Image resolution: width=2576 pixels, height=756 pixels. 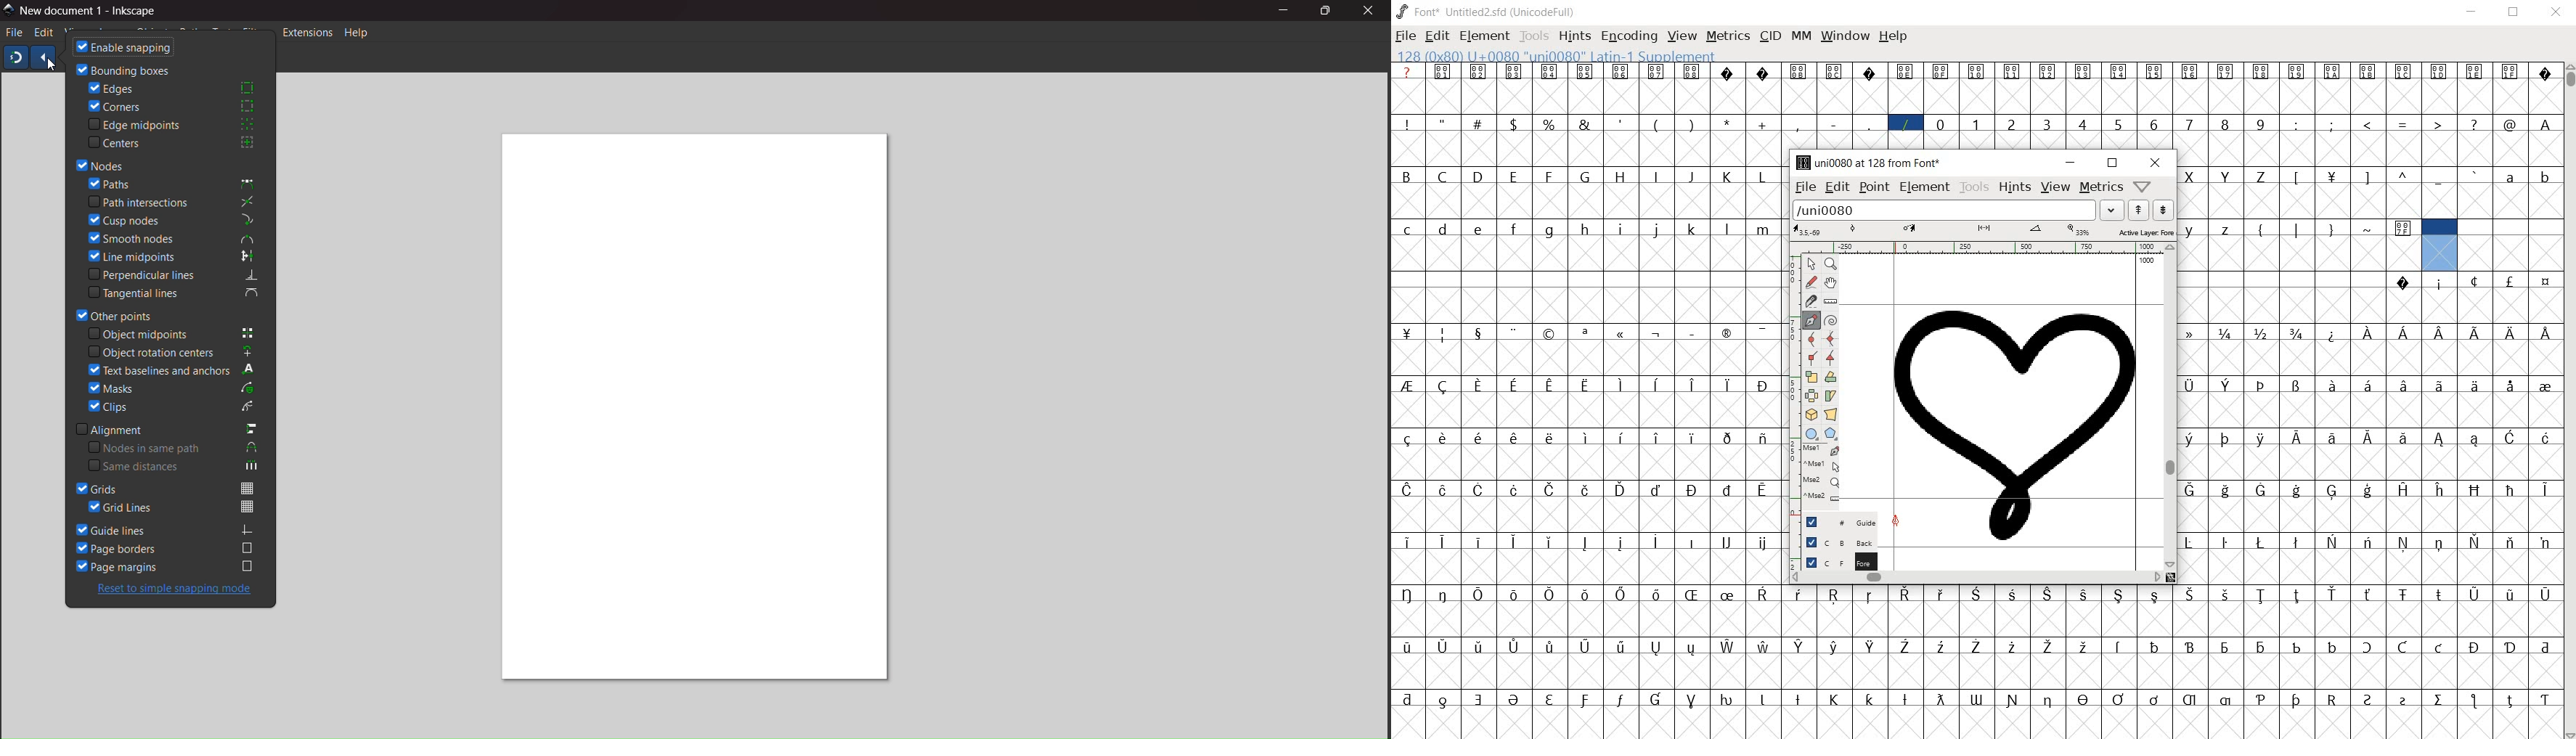 What do you see at coordinates (2440, 72) in the screenshot?
I see `glyph` at bounding box center [2440, 72].